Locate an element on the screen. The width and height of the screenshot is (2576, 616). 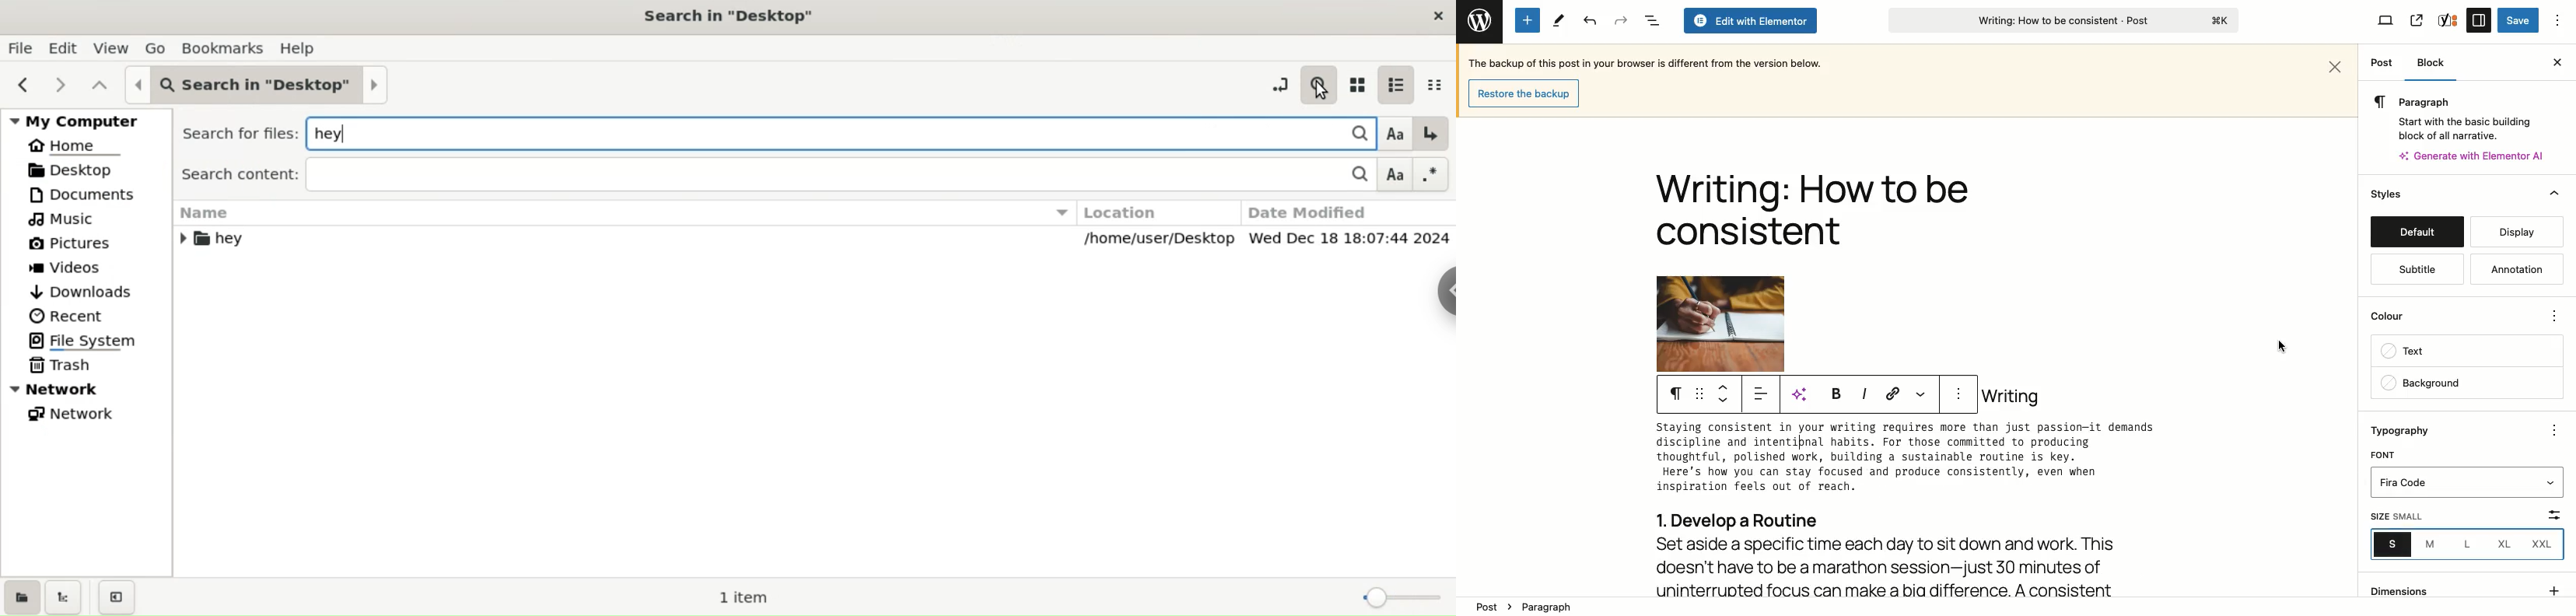
Undo is located at coordinates (1590, 21).